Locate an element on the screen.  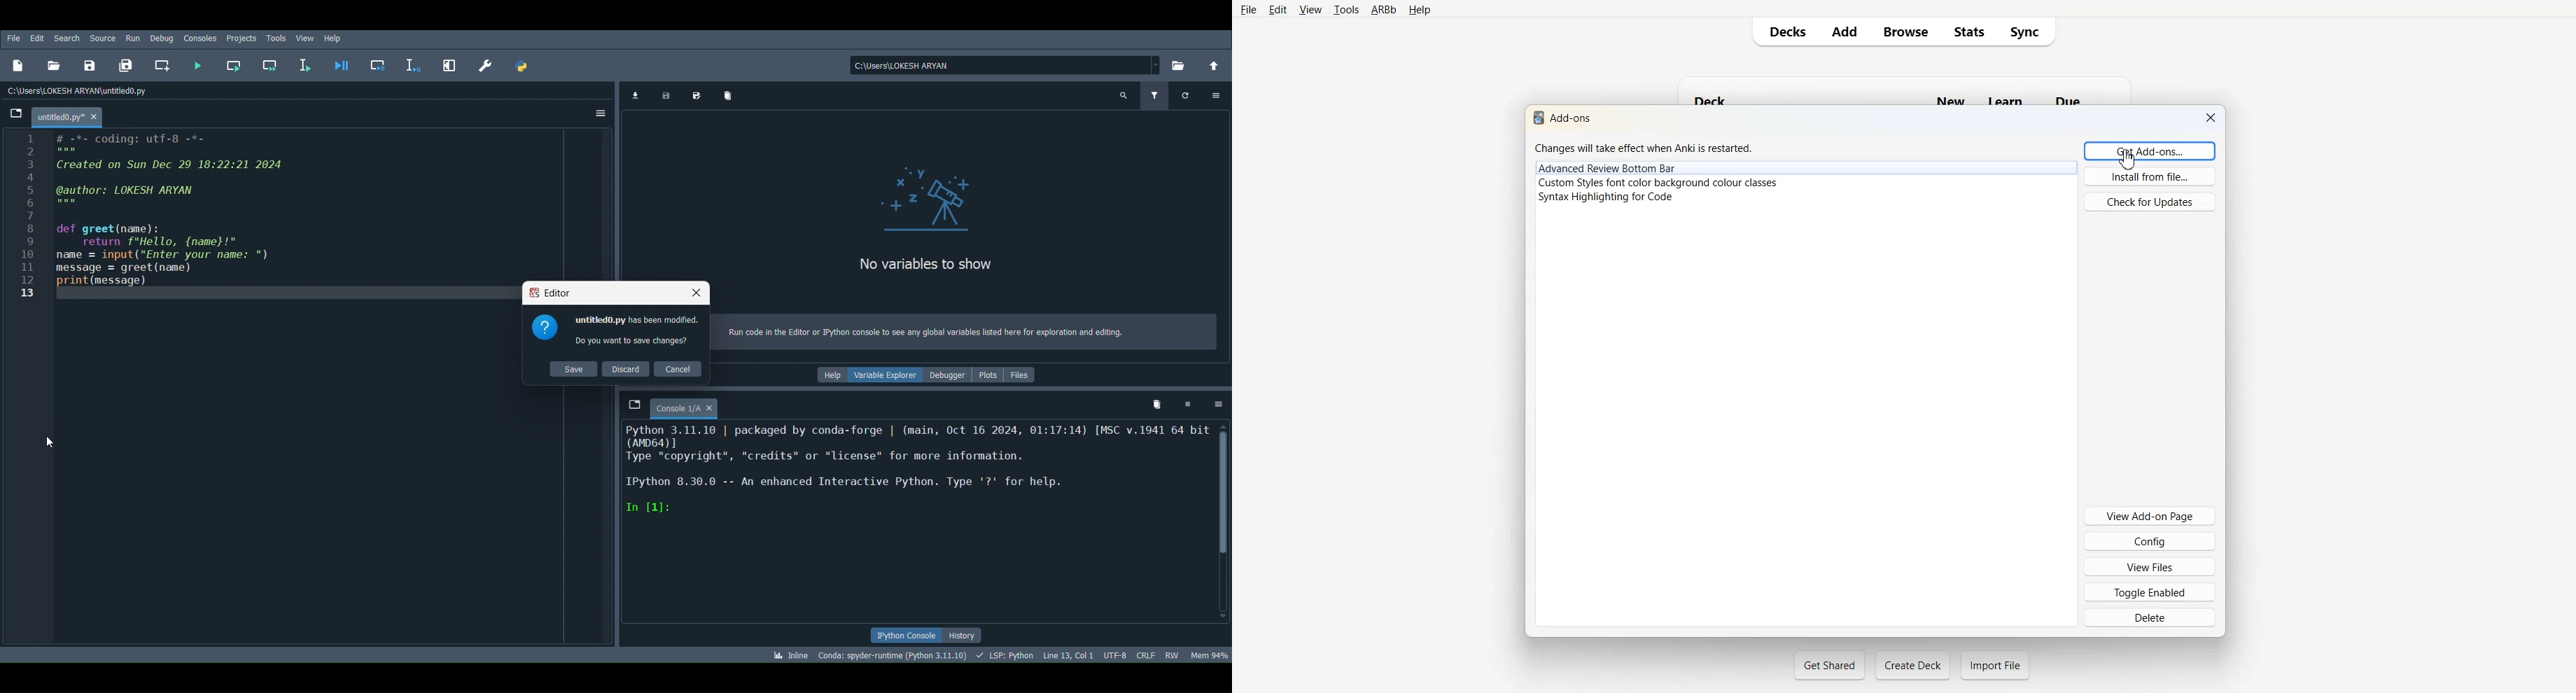
Remove all variables from namespace is located at coordinates (1156, 401).